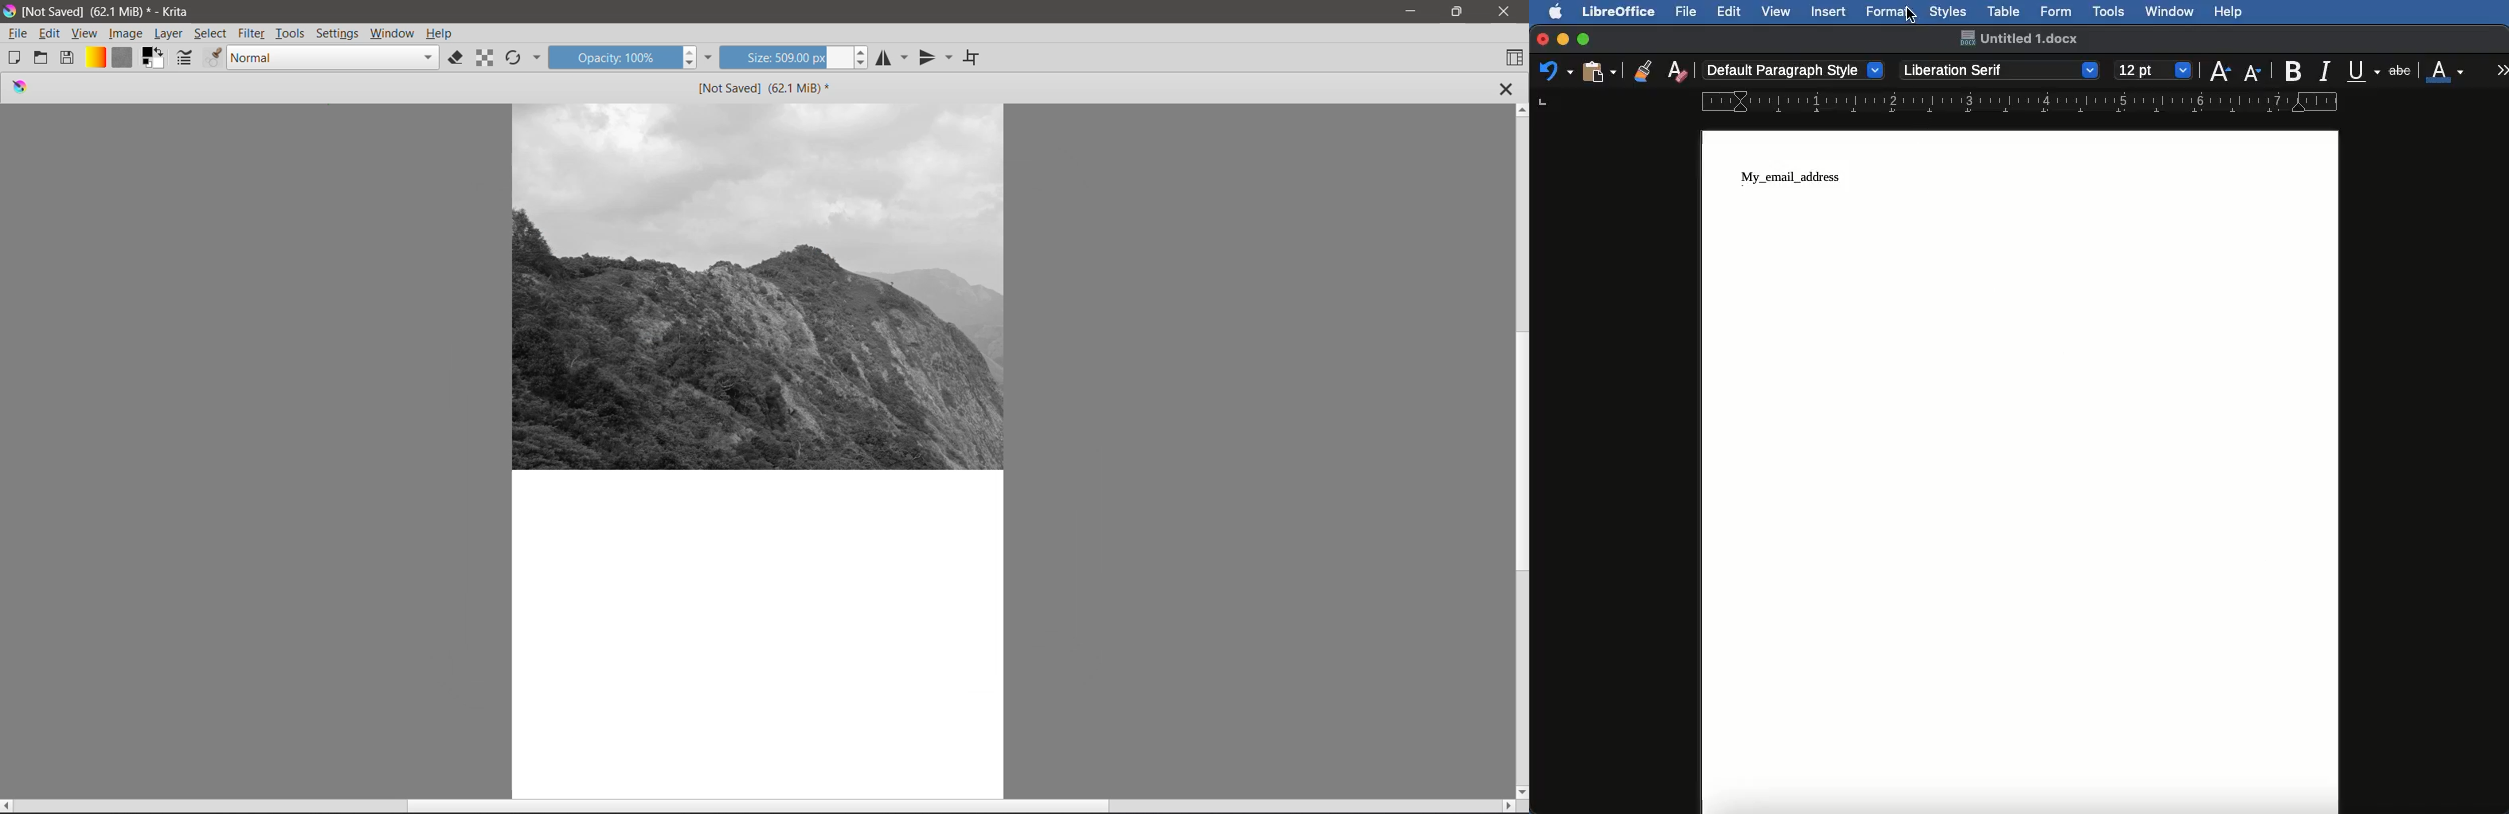 The image size is (2520, 840). What do you see at coordinates (2001, 70) in the screenshot?
I see `Font style` at bounding box center [2001, 70].